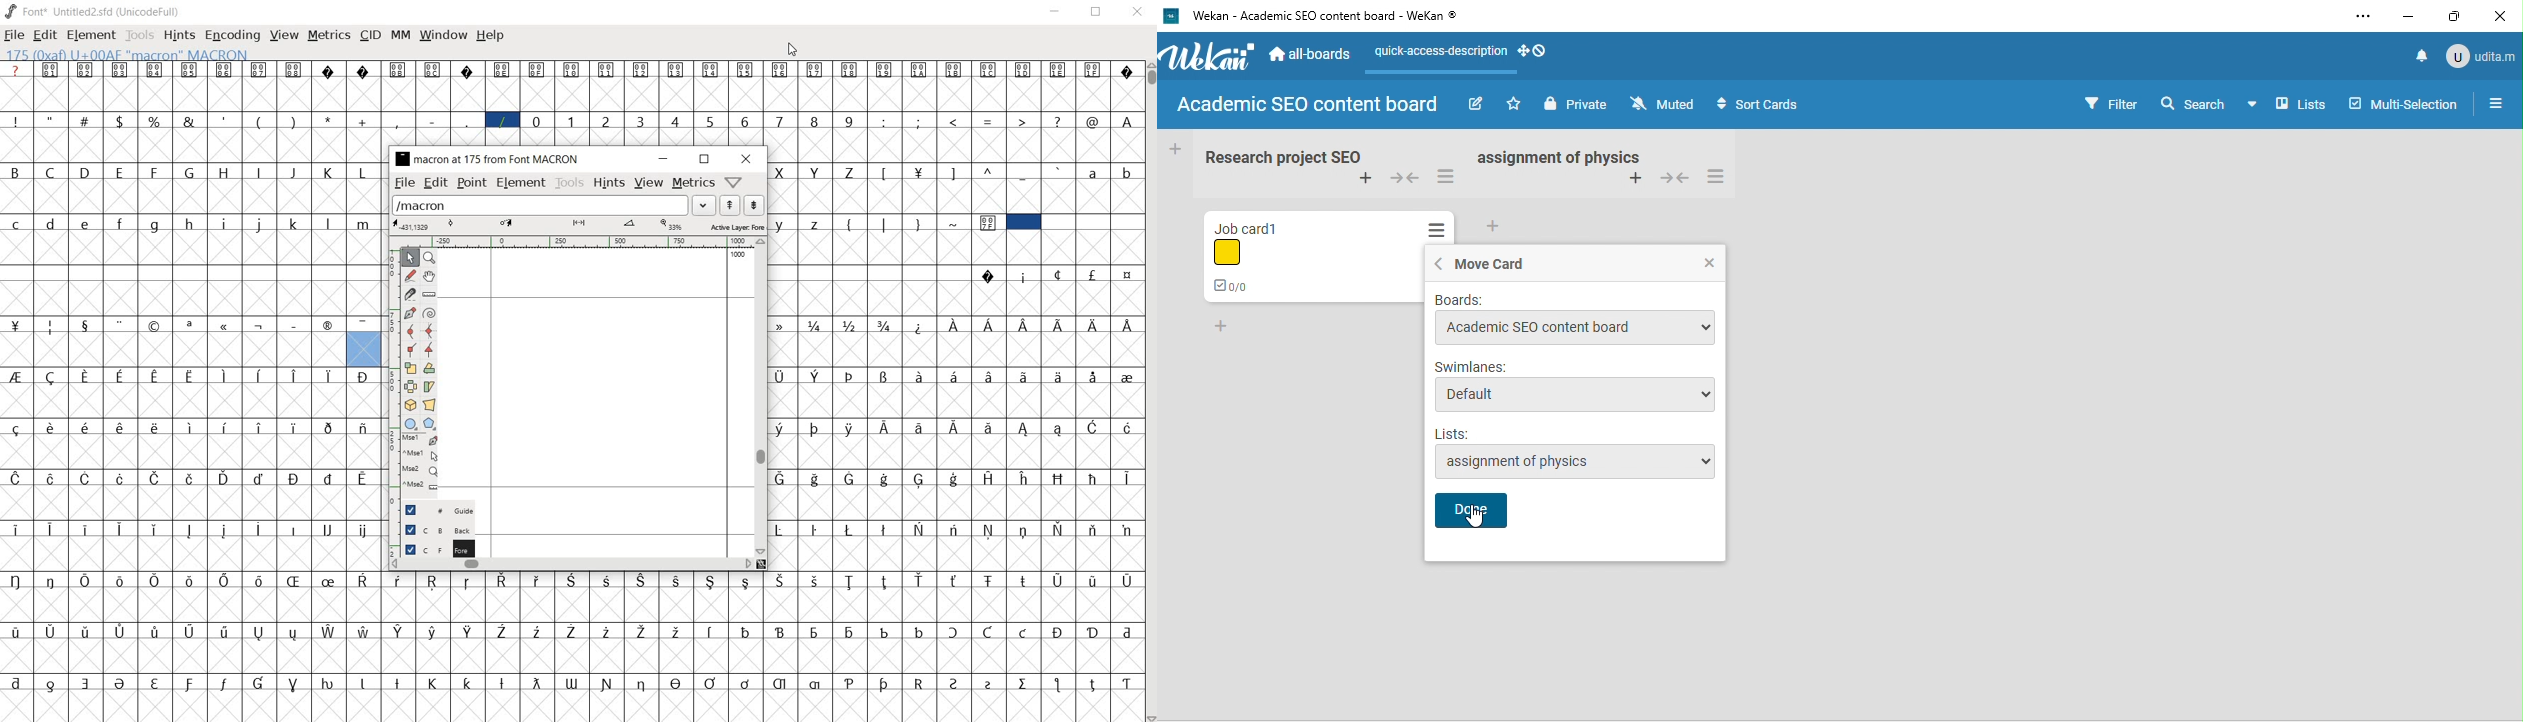 The height and width of the screenshot is (728, 2548). I want to click on Symbol, so click(1023, 683).